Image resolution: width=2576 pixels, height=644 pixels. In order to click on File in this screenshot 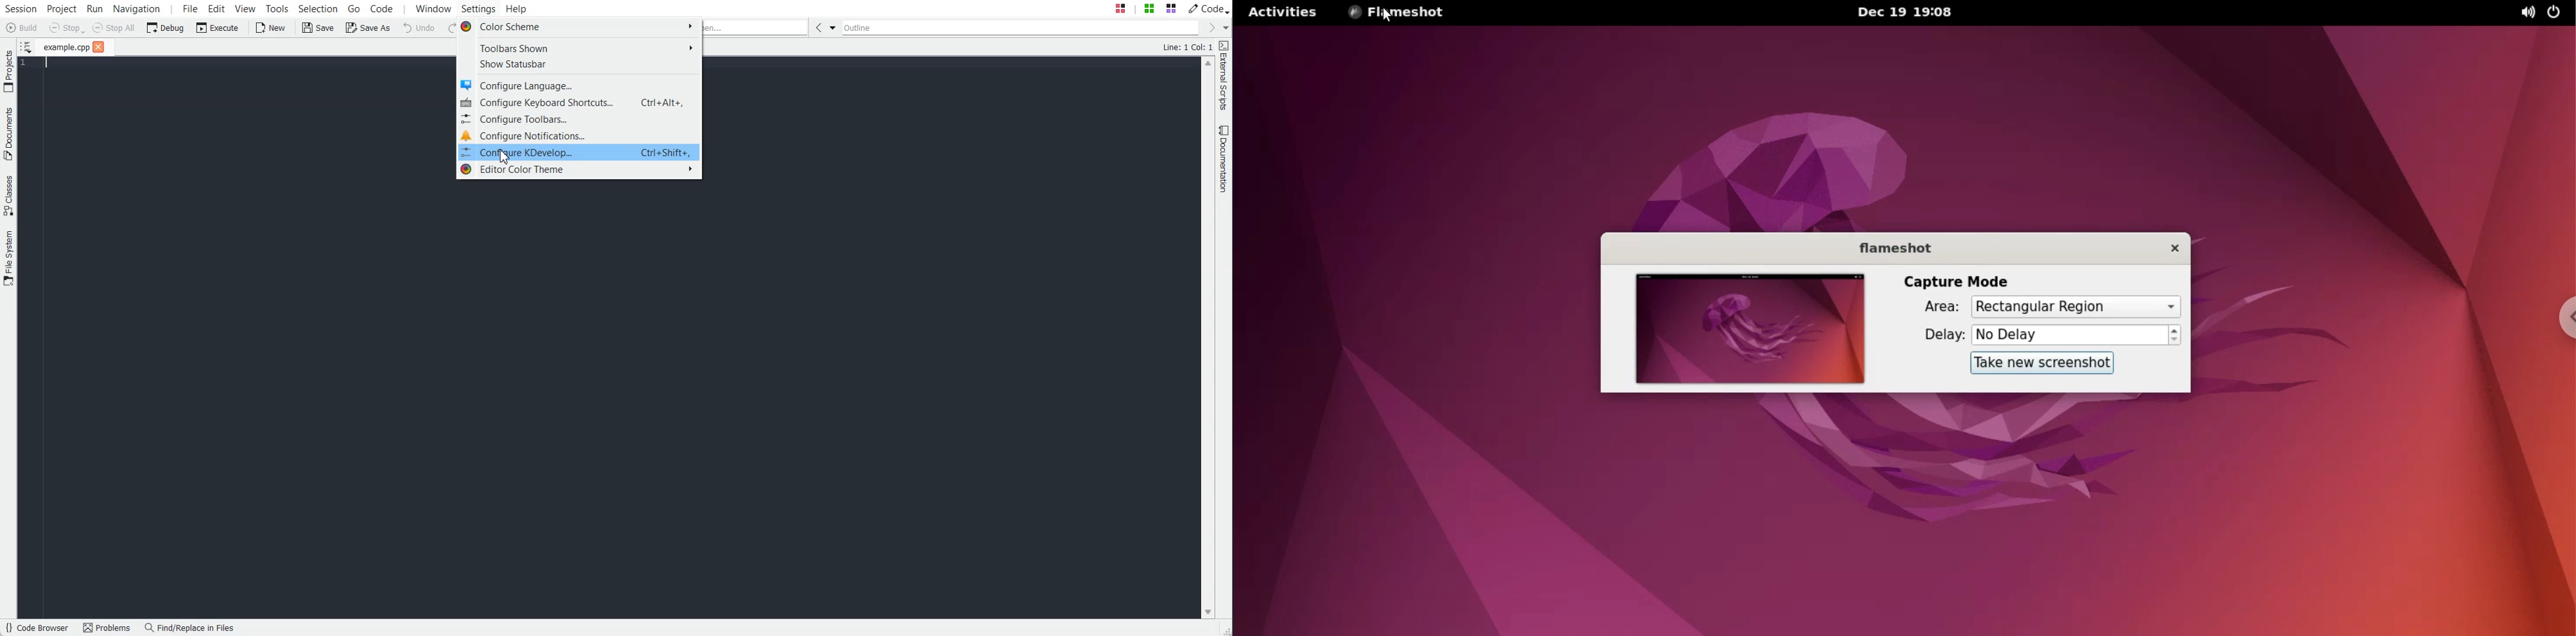, I will do `click(65, 47)`.